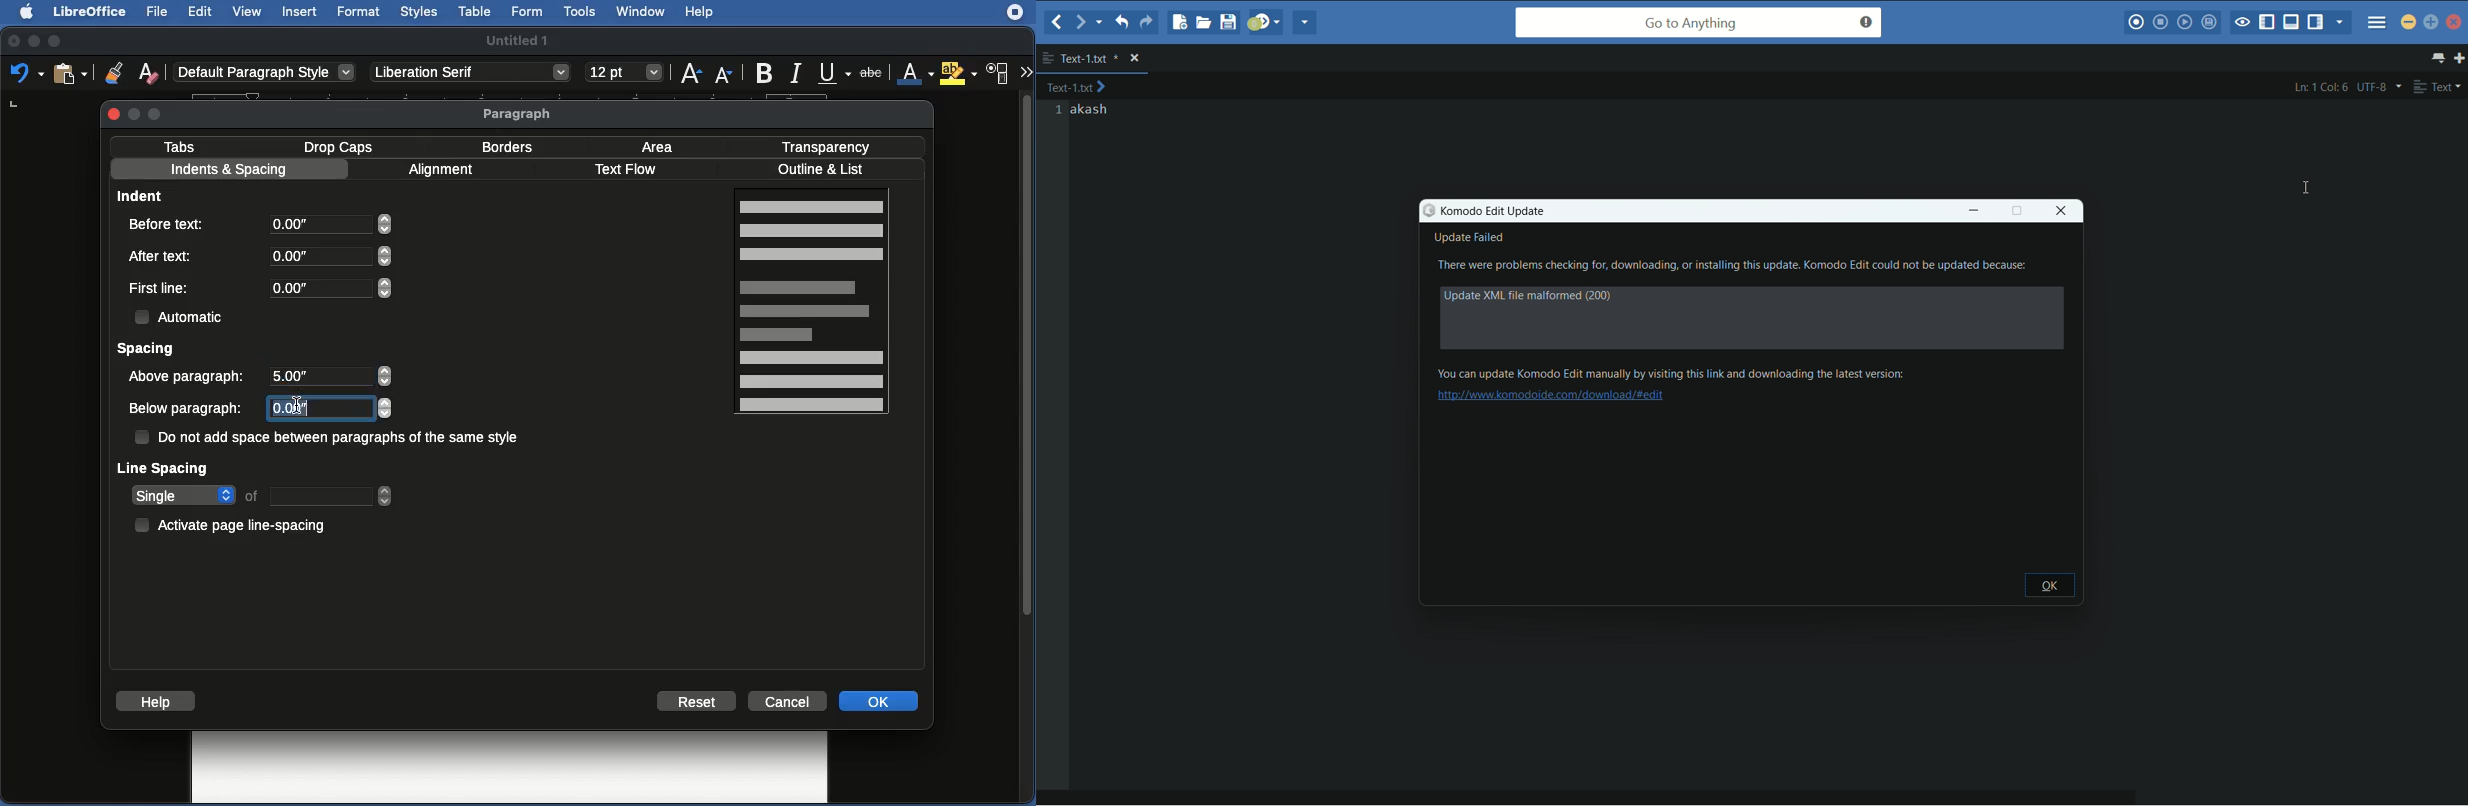 This screenshot has height=812, width=2492. Describe the element at coordinates (2319, 22) in the screenshot. I see `show/hide right panel` at that location.